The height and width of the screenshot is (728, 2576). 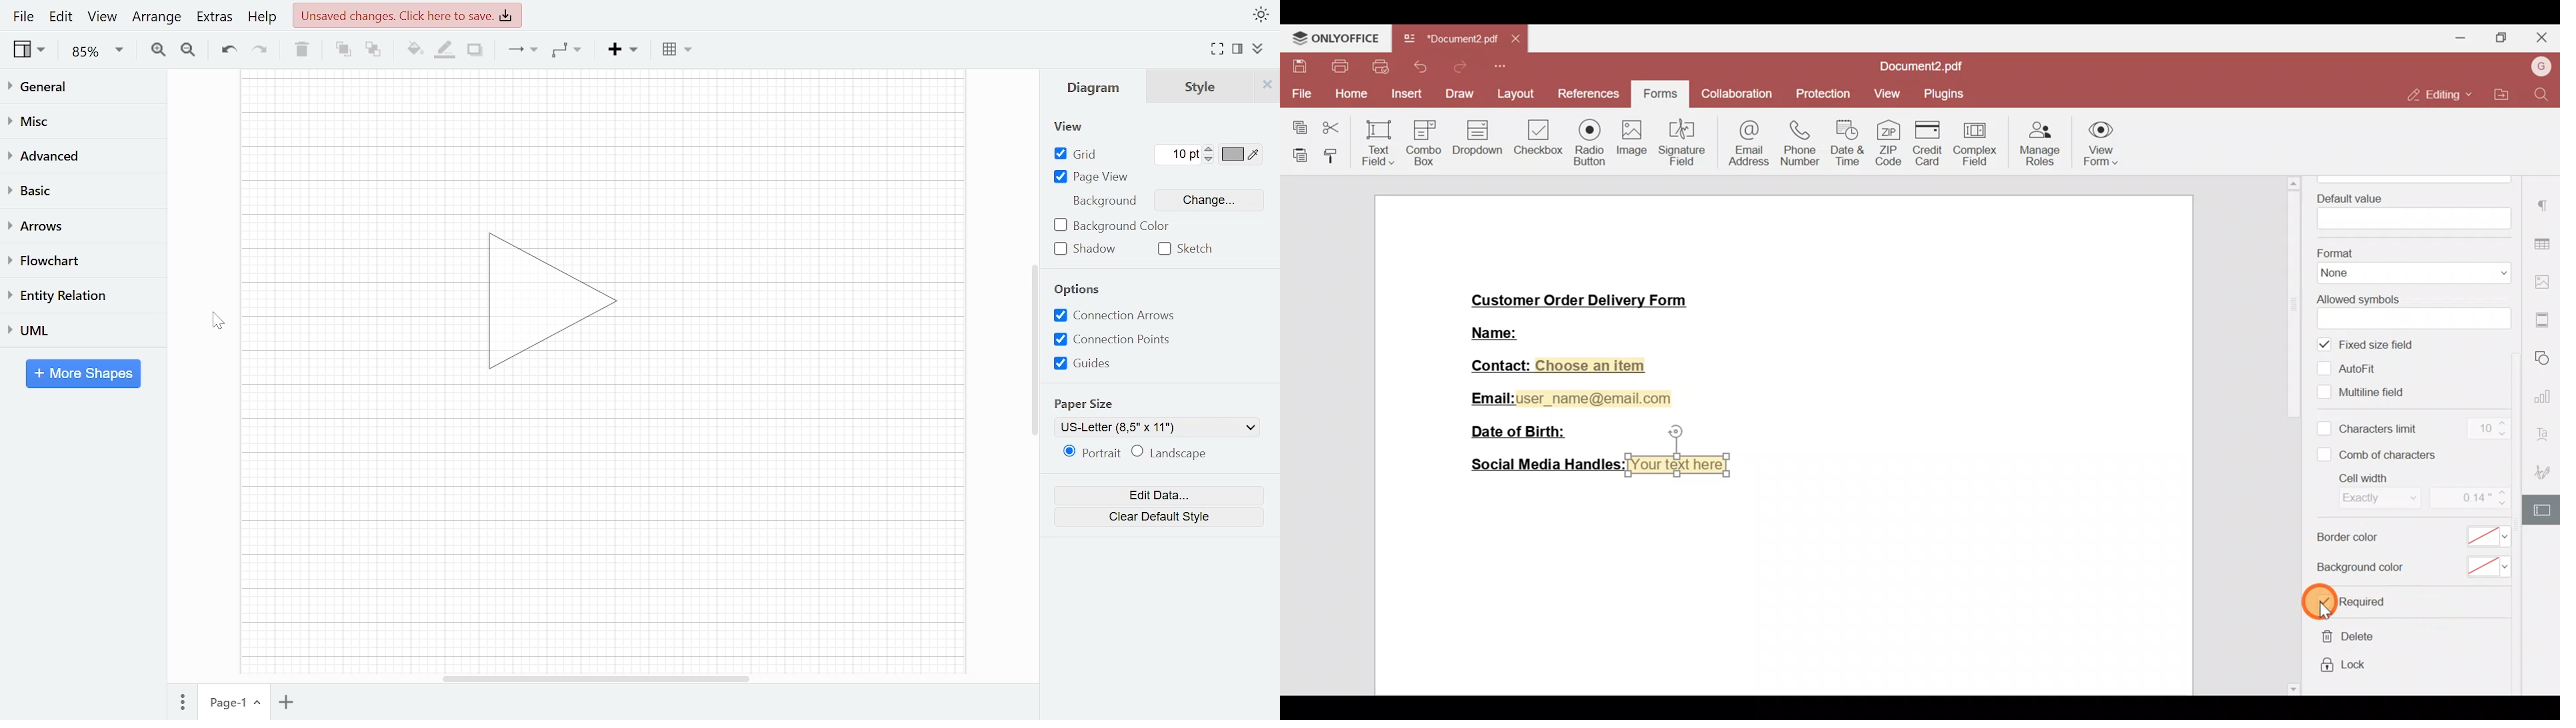 I want to click on Fill line, so click(x=444, y=50).